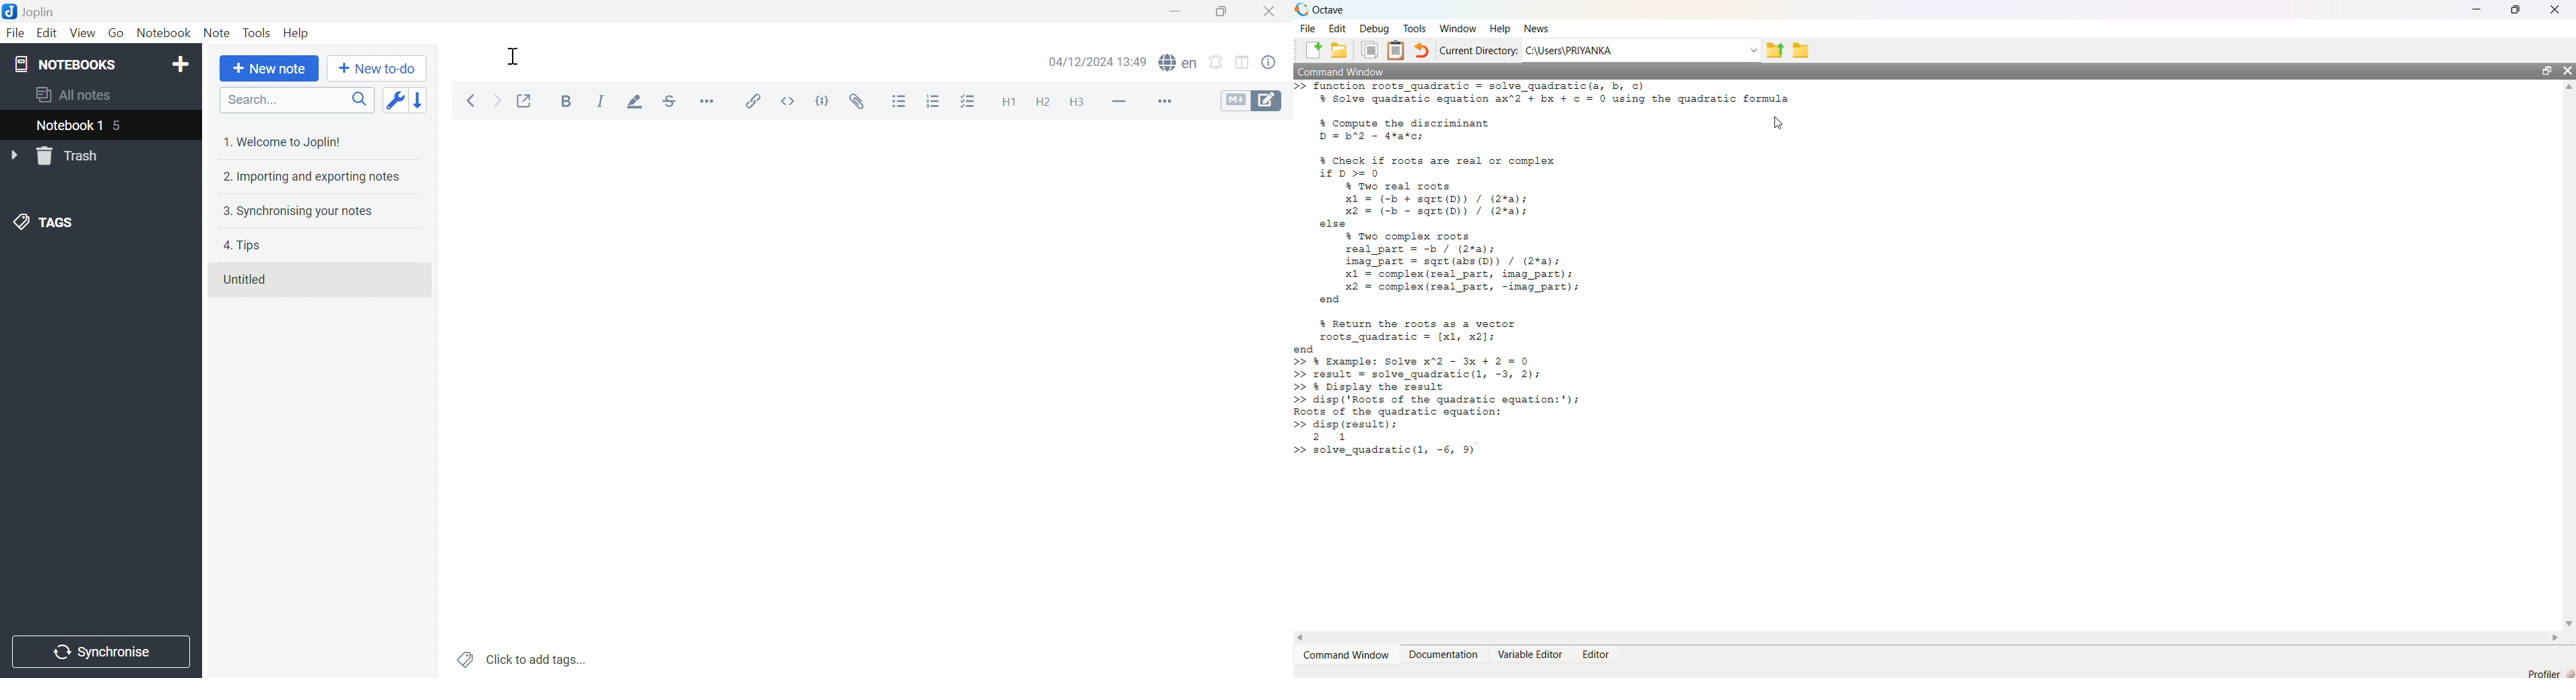 The image size is (2576, 700). What do you see at coordinates (83, 32) in the screenshot?
I see `View` at bounding box center [83, 32].